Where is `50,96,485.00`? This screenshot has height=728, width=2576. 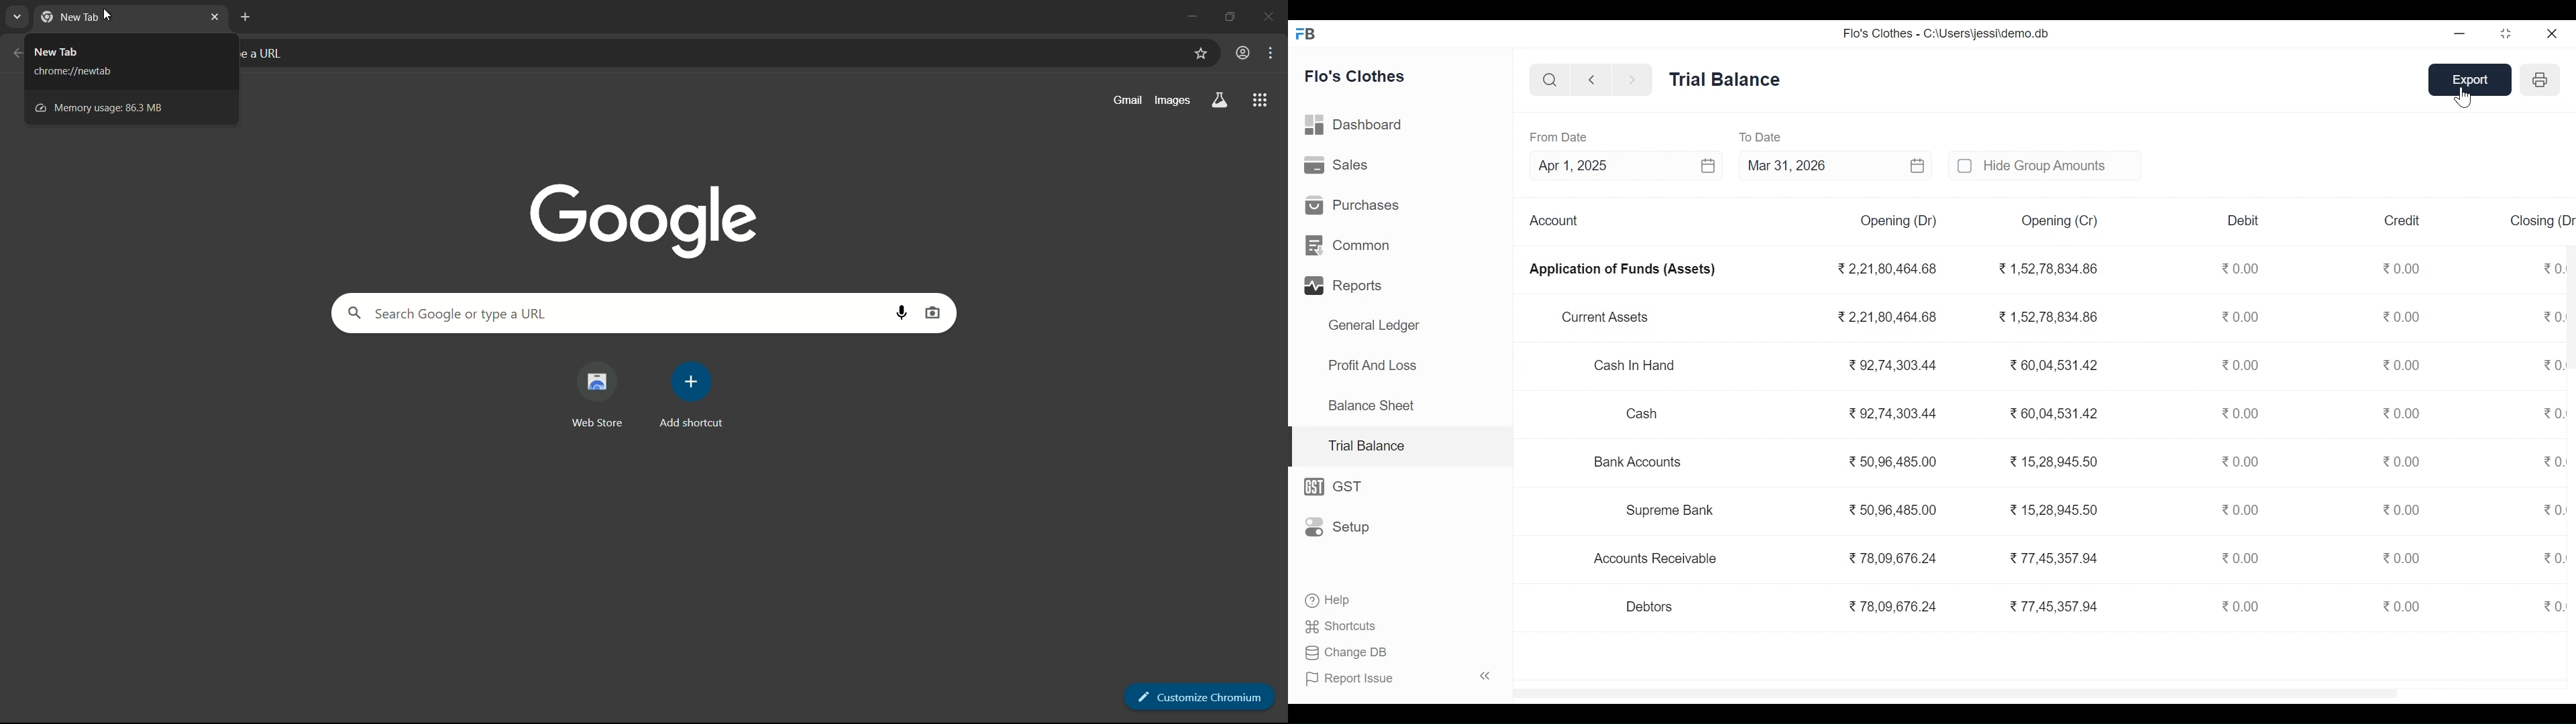
50,96,485.00 is located at coordinates (1892, 509).